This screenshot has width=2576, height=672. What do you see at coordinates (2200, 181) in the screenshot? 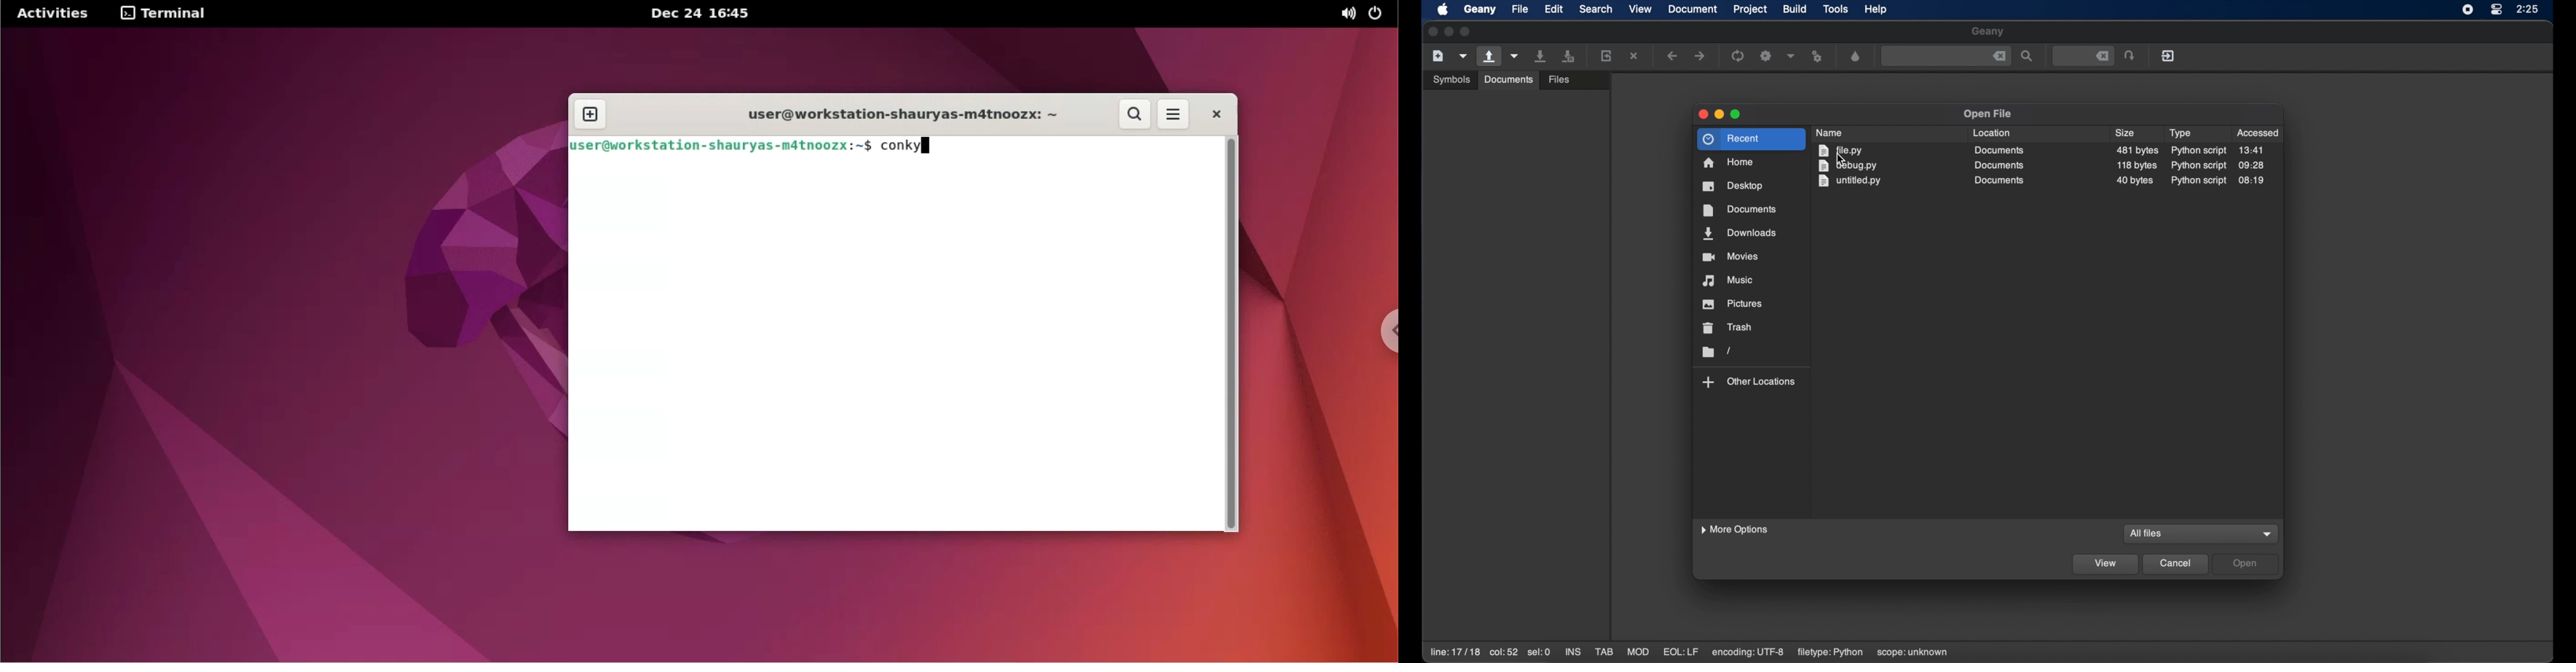
I see `python script` at bounding box center [2200, 181].